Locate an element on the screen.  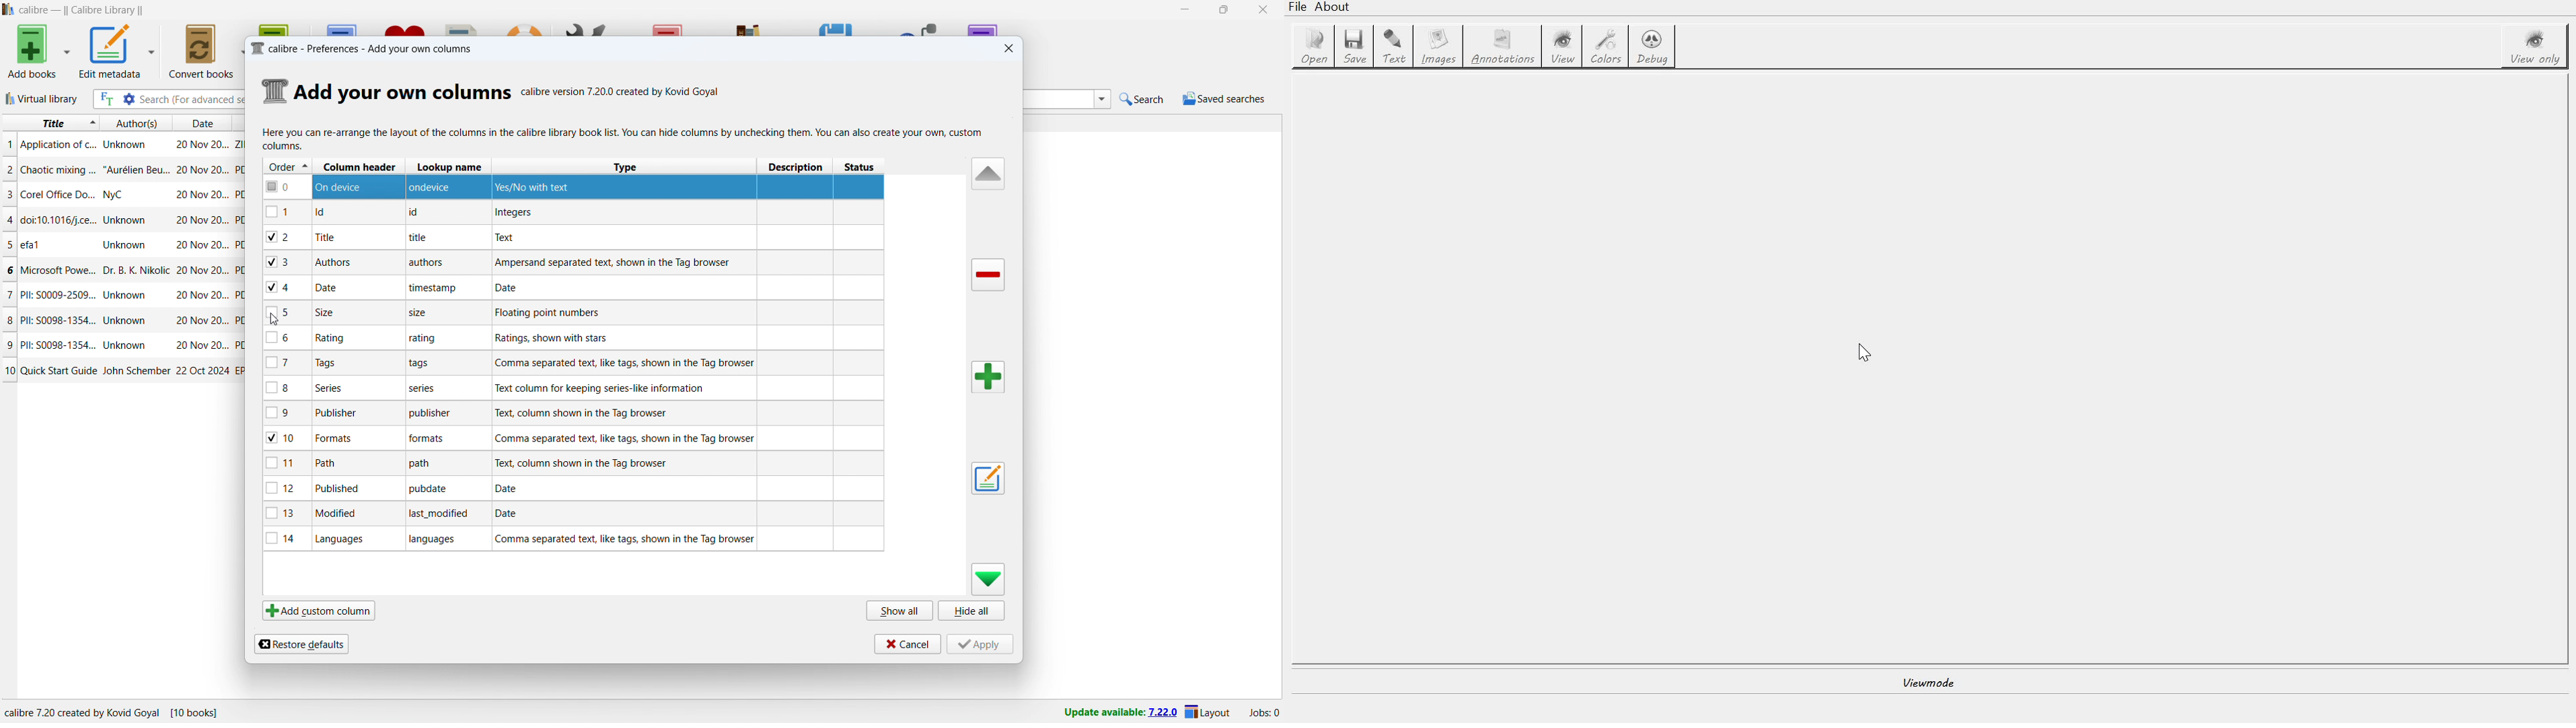
date is located at coordinates (202, 346).